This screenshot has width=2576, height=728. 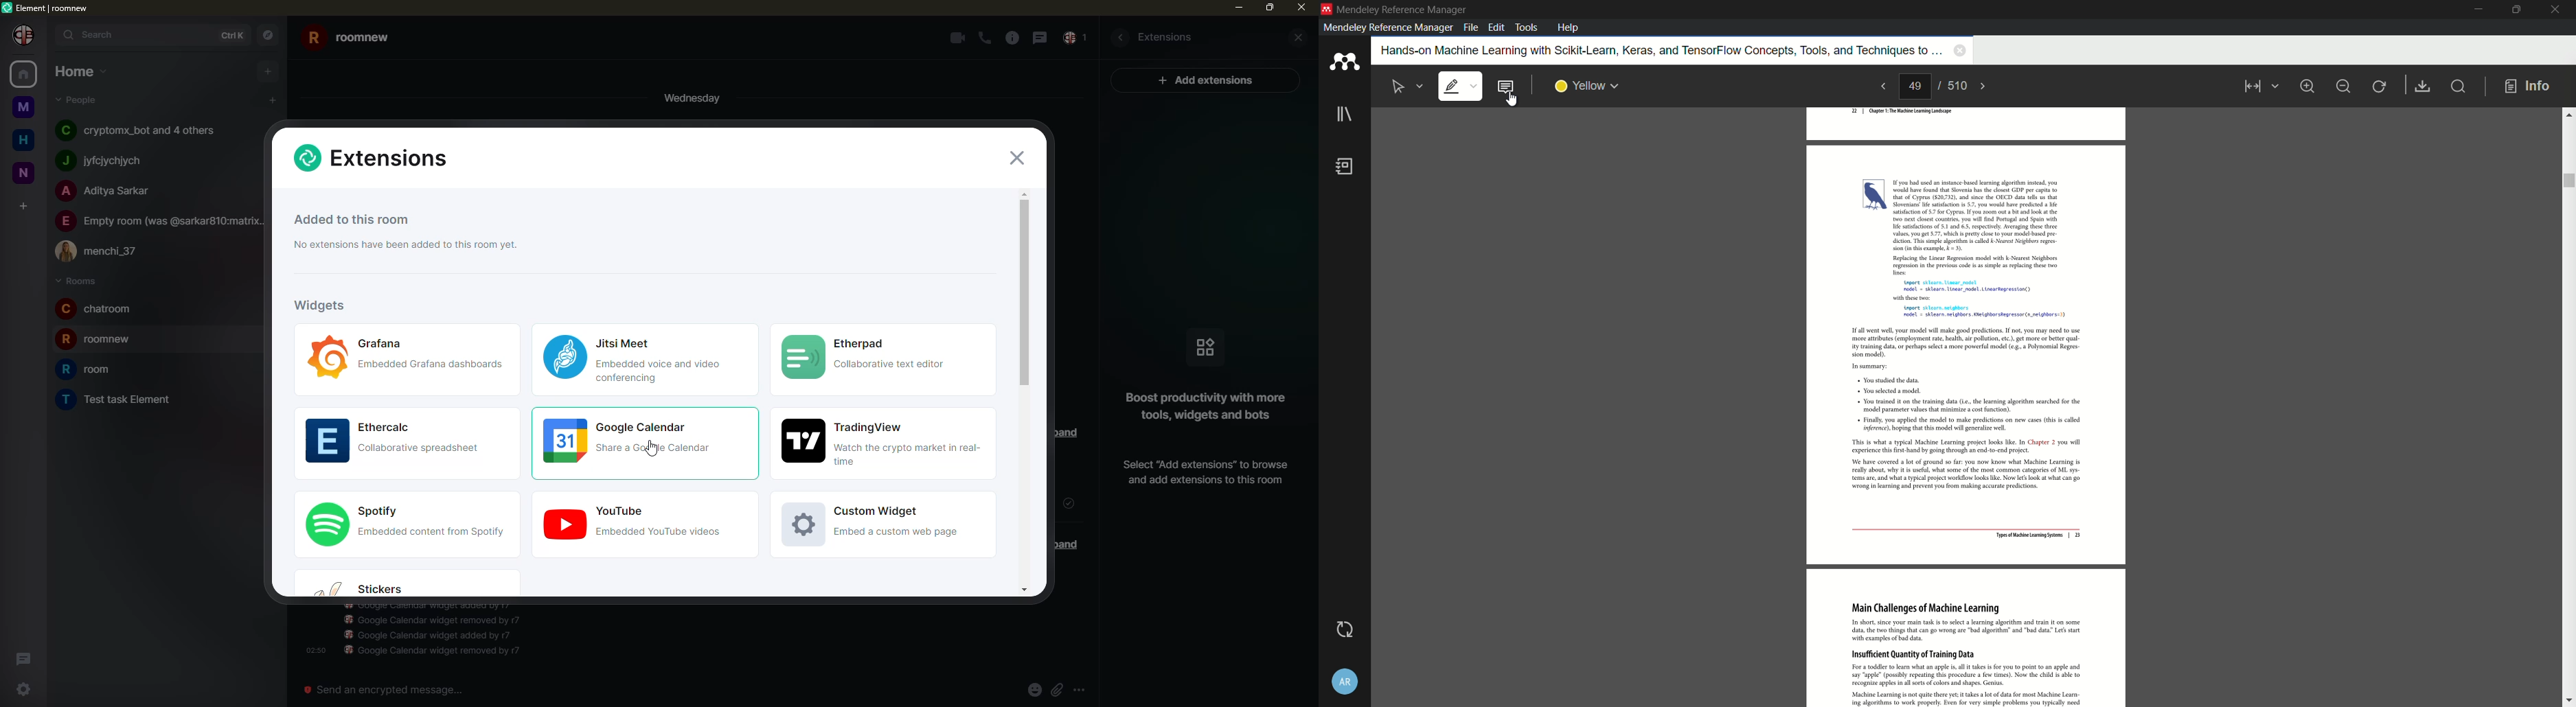 What do you see at coordinates (78, 100) in the screenshot?
I see `people` at bounding box center [78, 100].